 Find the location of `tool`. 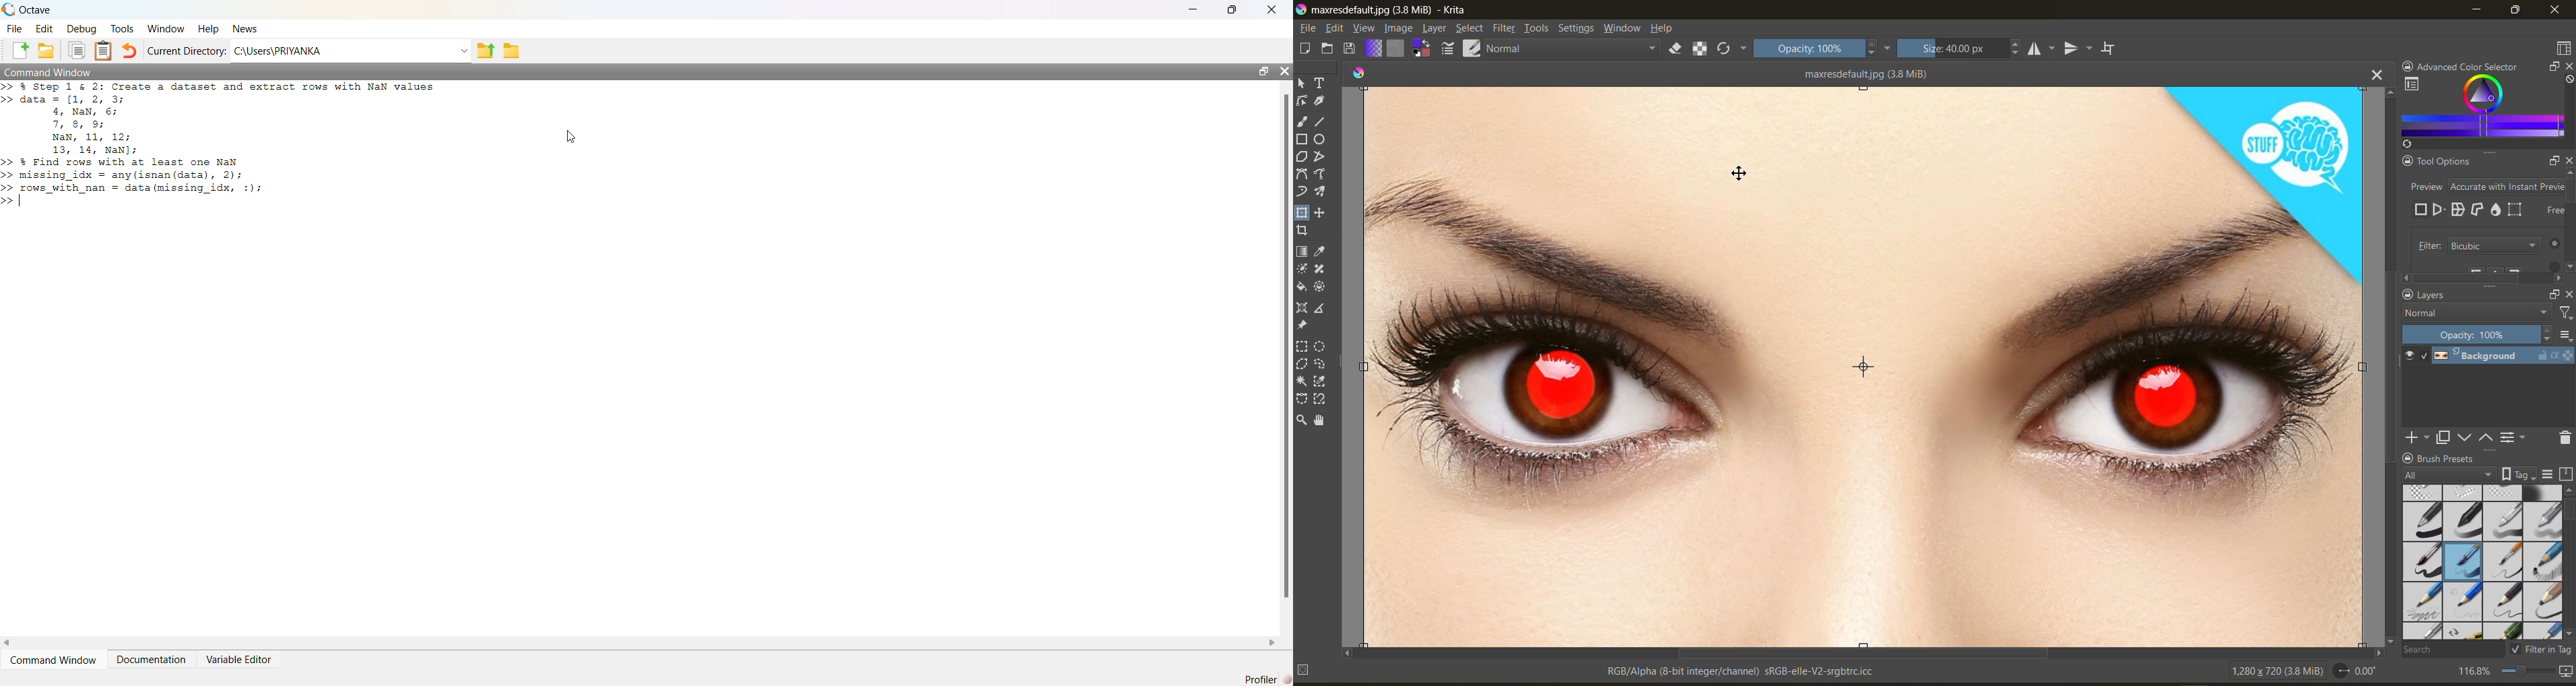

tool is located at coordinates (1302, 212).